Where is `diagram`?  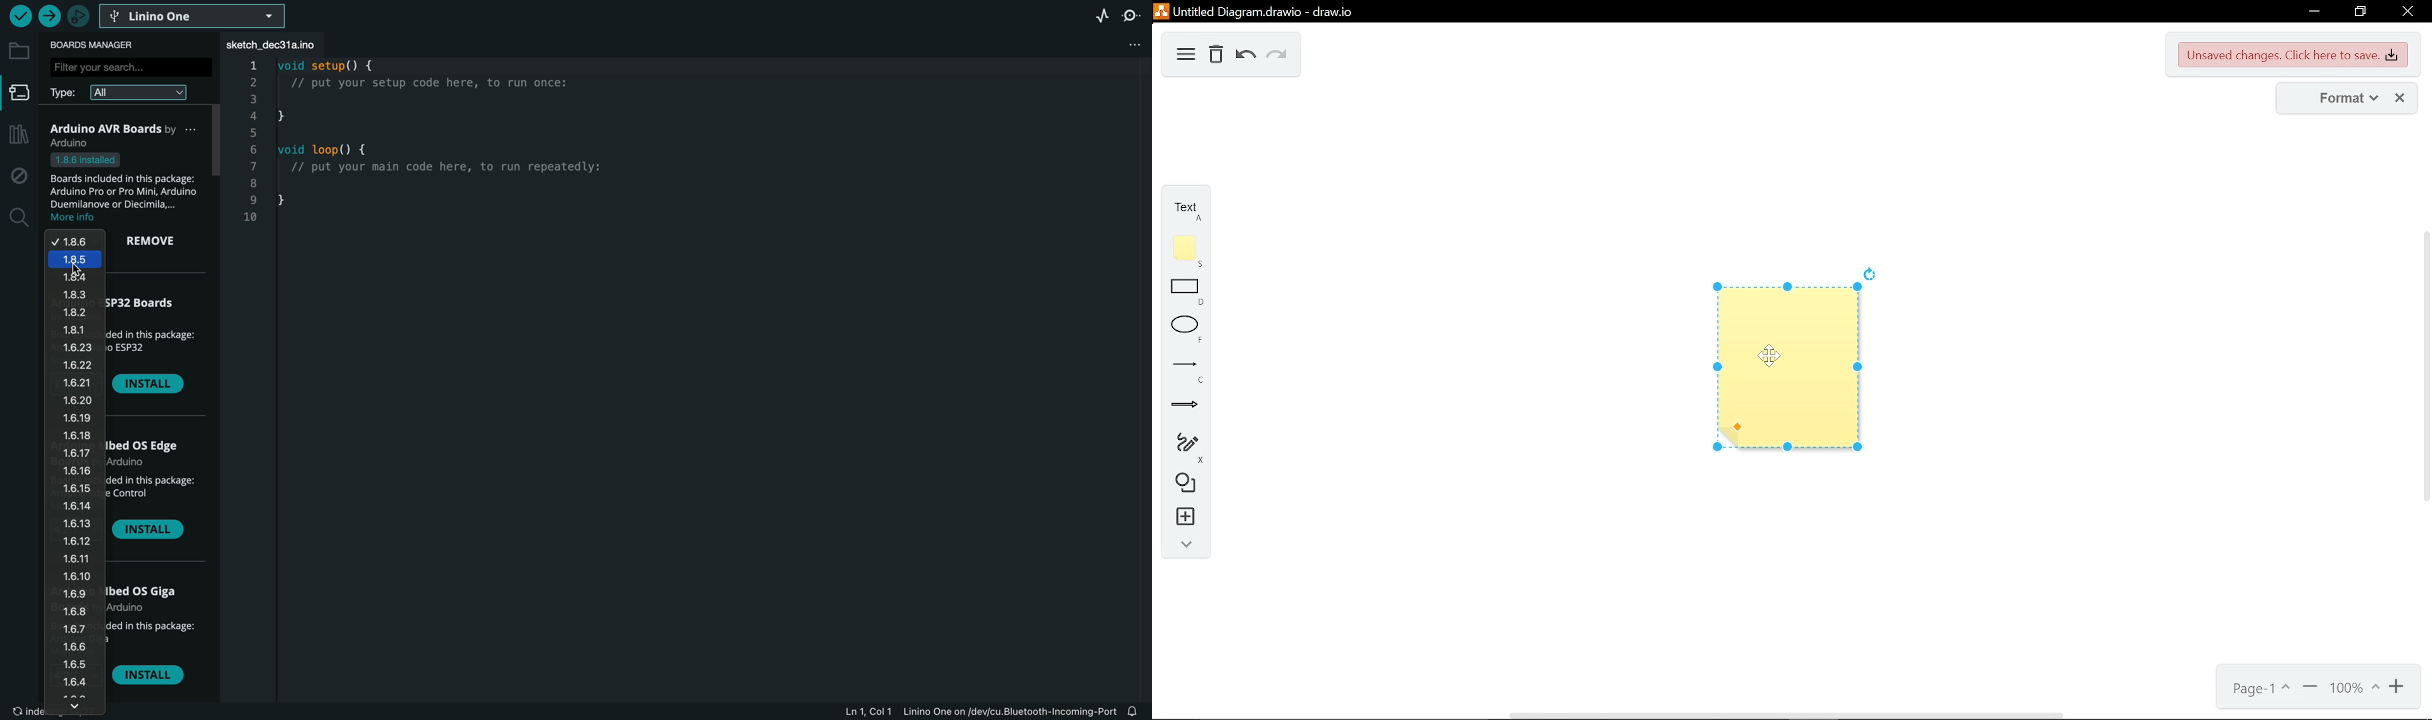
diagram is located at coordinates (1185, 57).